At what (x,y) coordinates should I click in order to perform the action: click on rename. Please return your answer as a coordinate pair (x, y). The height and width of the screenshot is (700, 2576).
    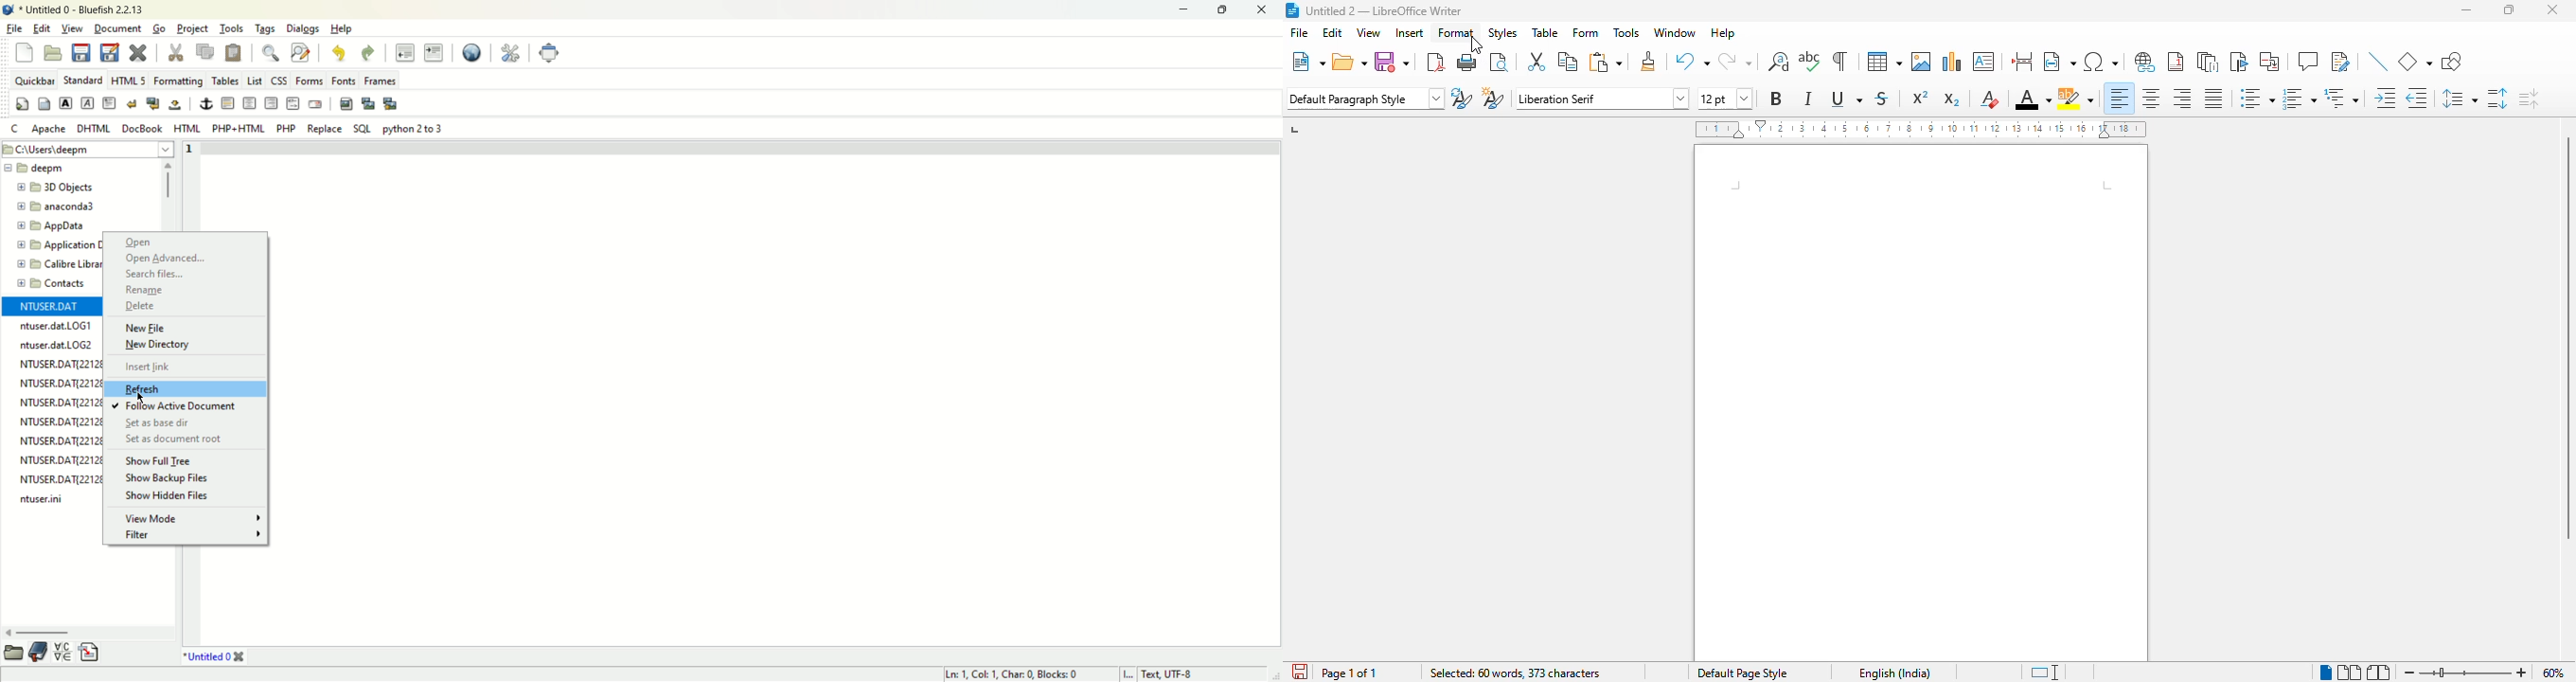
    Looking at the image, I should click on (176, 290).